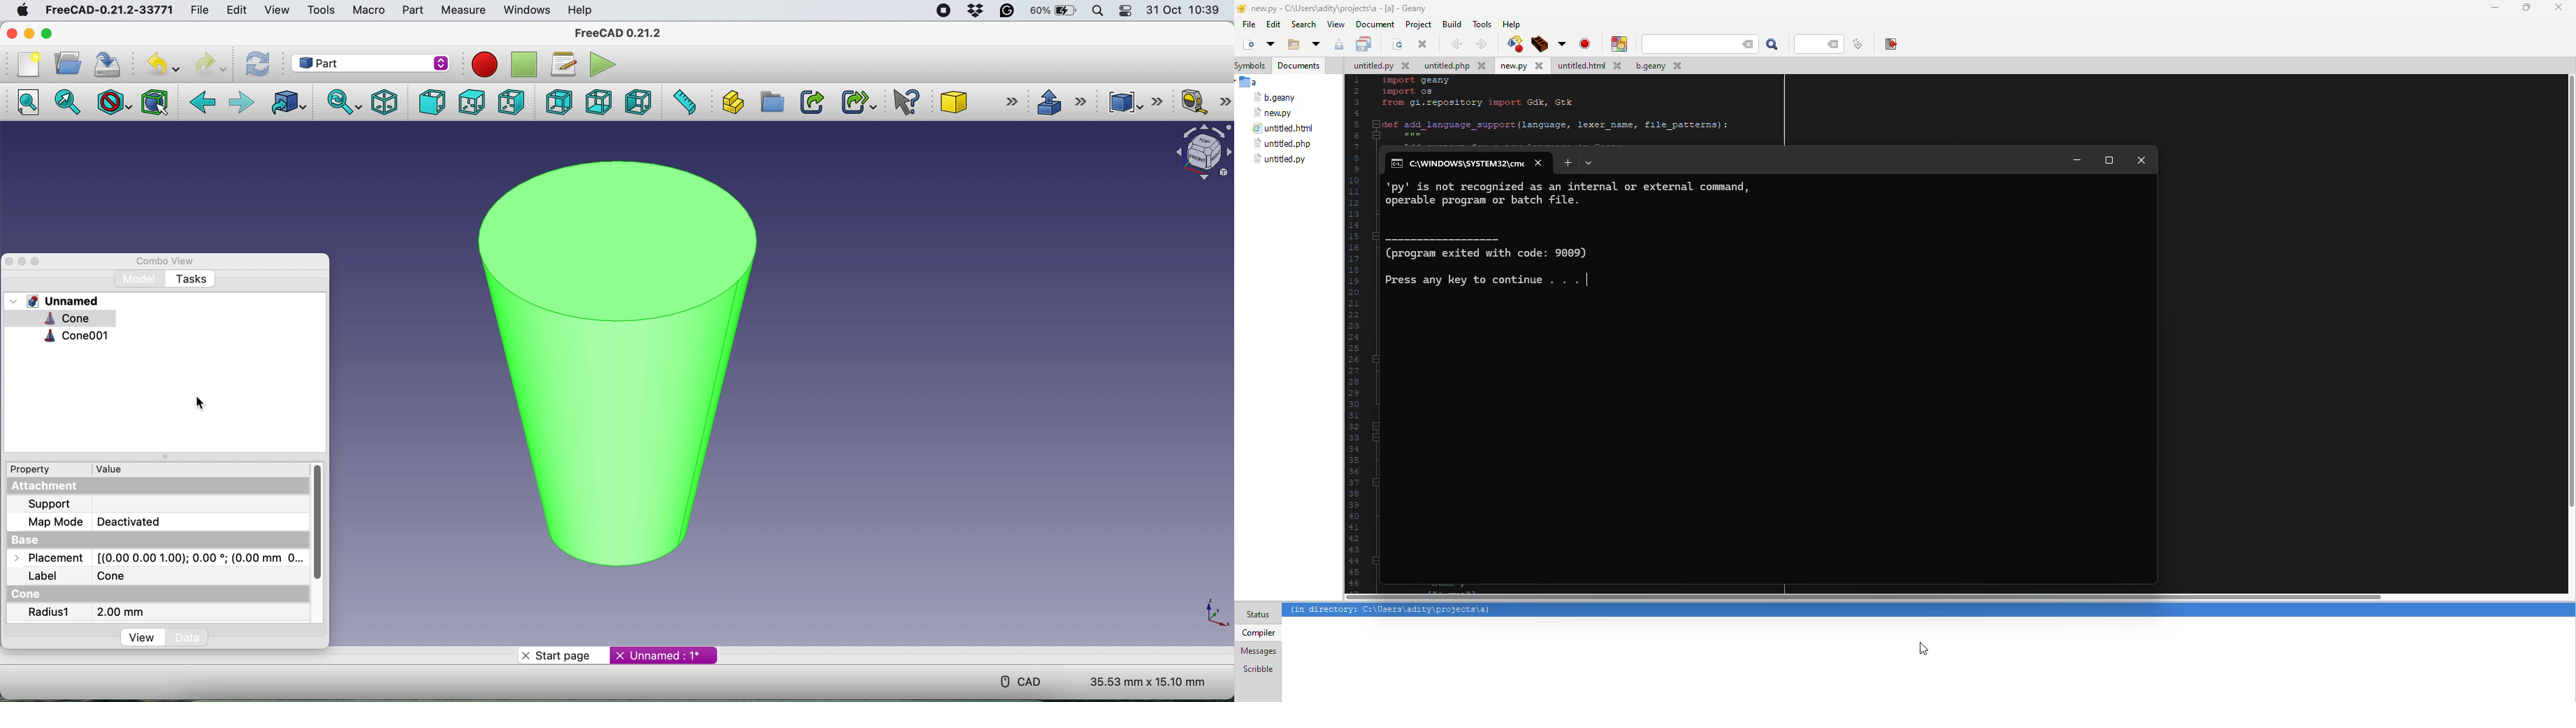 This screenshot has width=2576, height=728. I want to click on redo, so click(209, 64).